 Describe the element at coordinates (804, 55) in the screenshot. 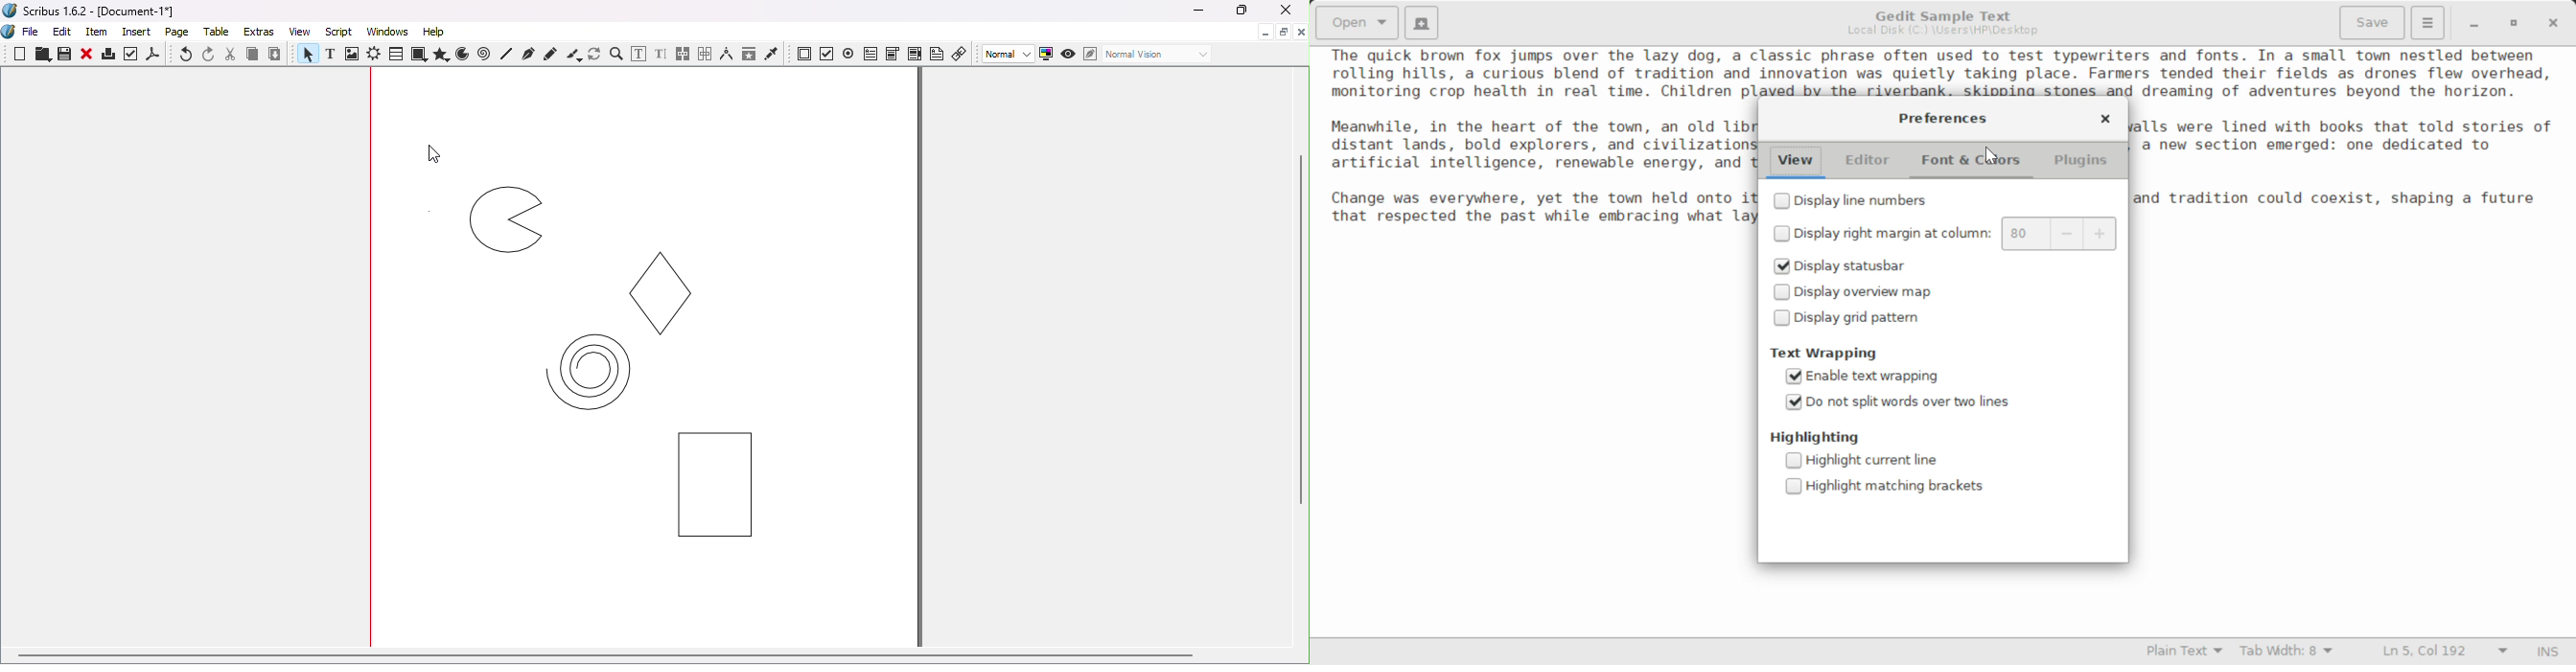

I see `PDF push button` at that location.